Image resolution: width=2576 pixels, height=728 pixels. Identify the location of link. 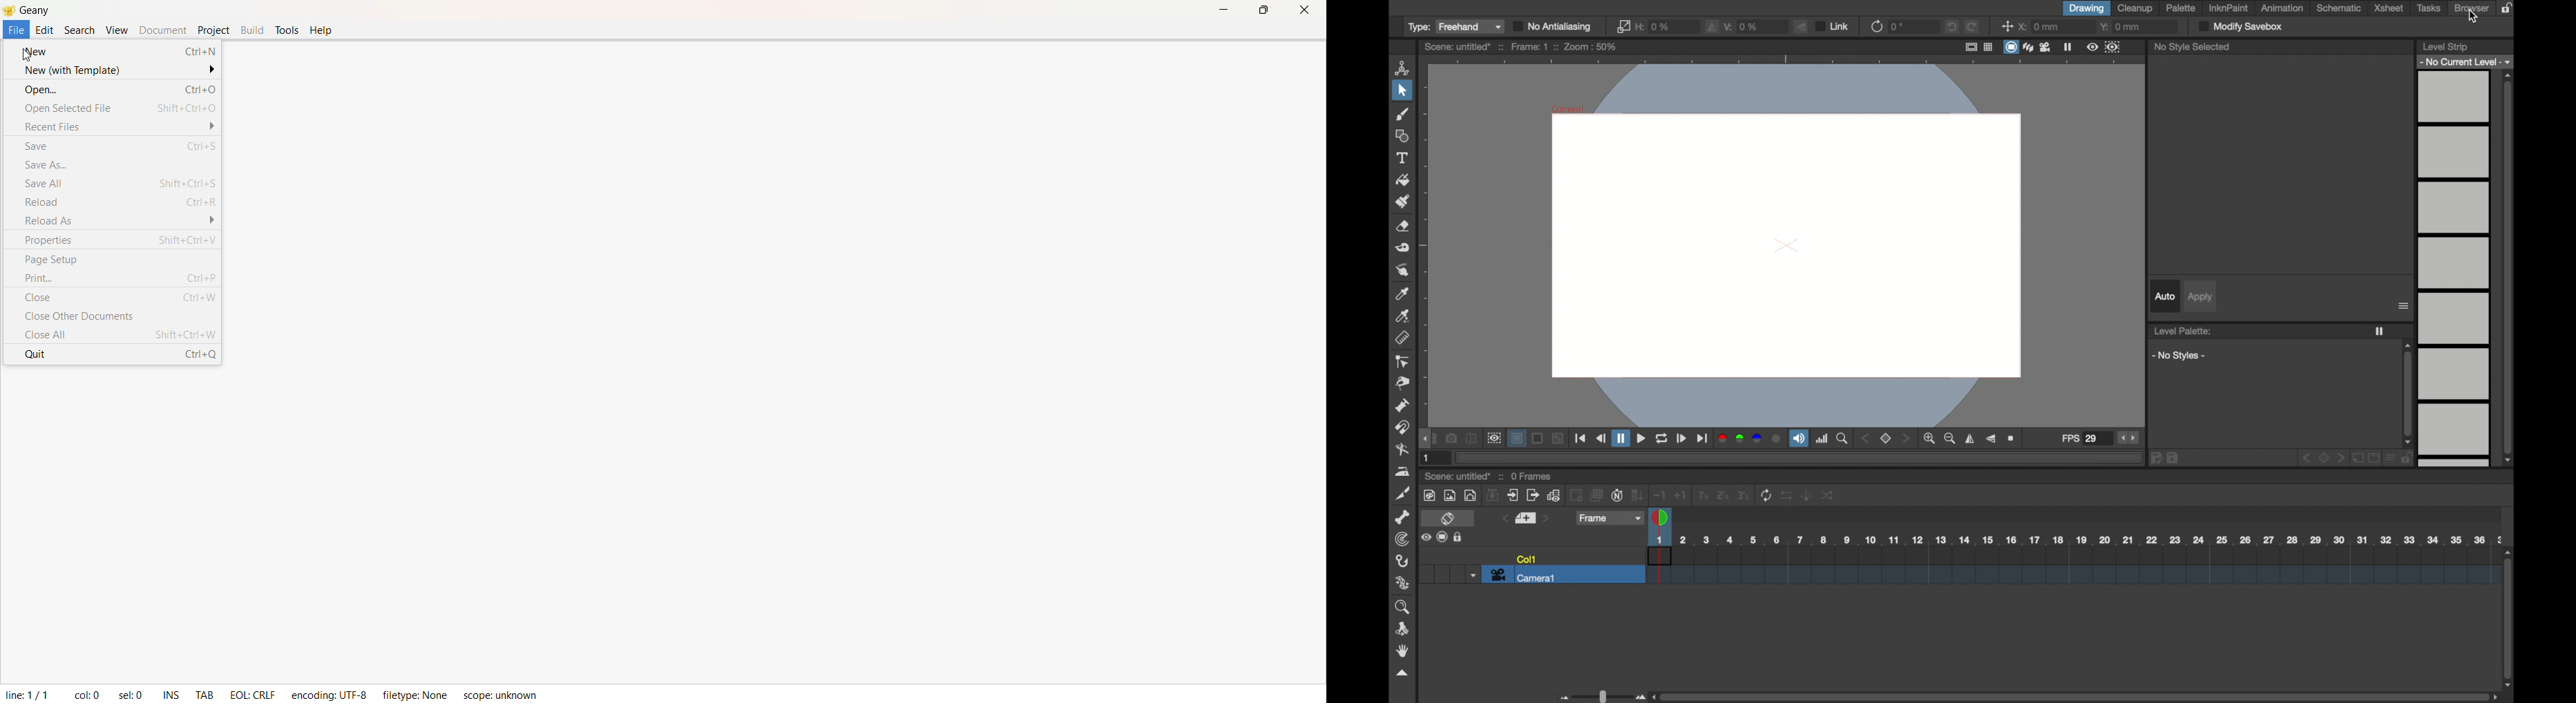
(1623, 27).